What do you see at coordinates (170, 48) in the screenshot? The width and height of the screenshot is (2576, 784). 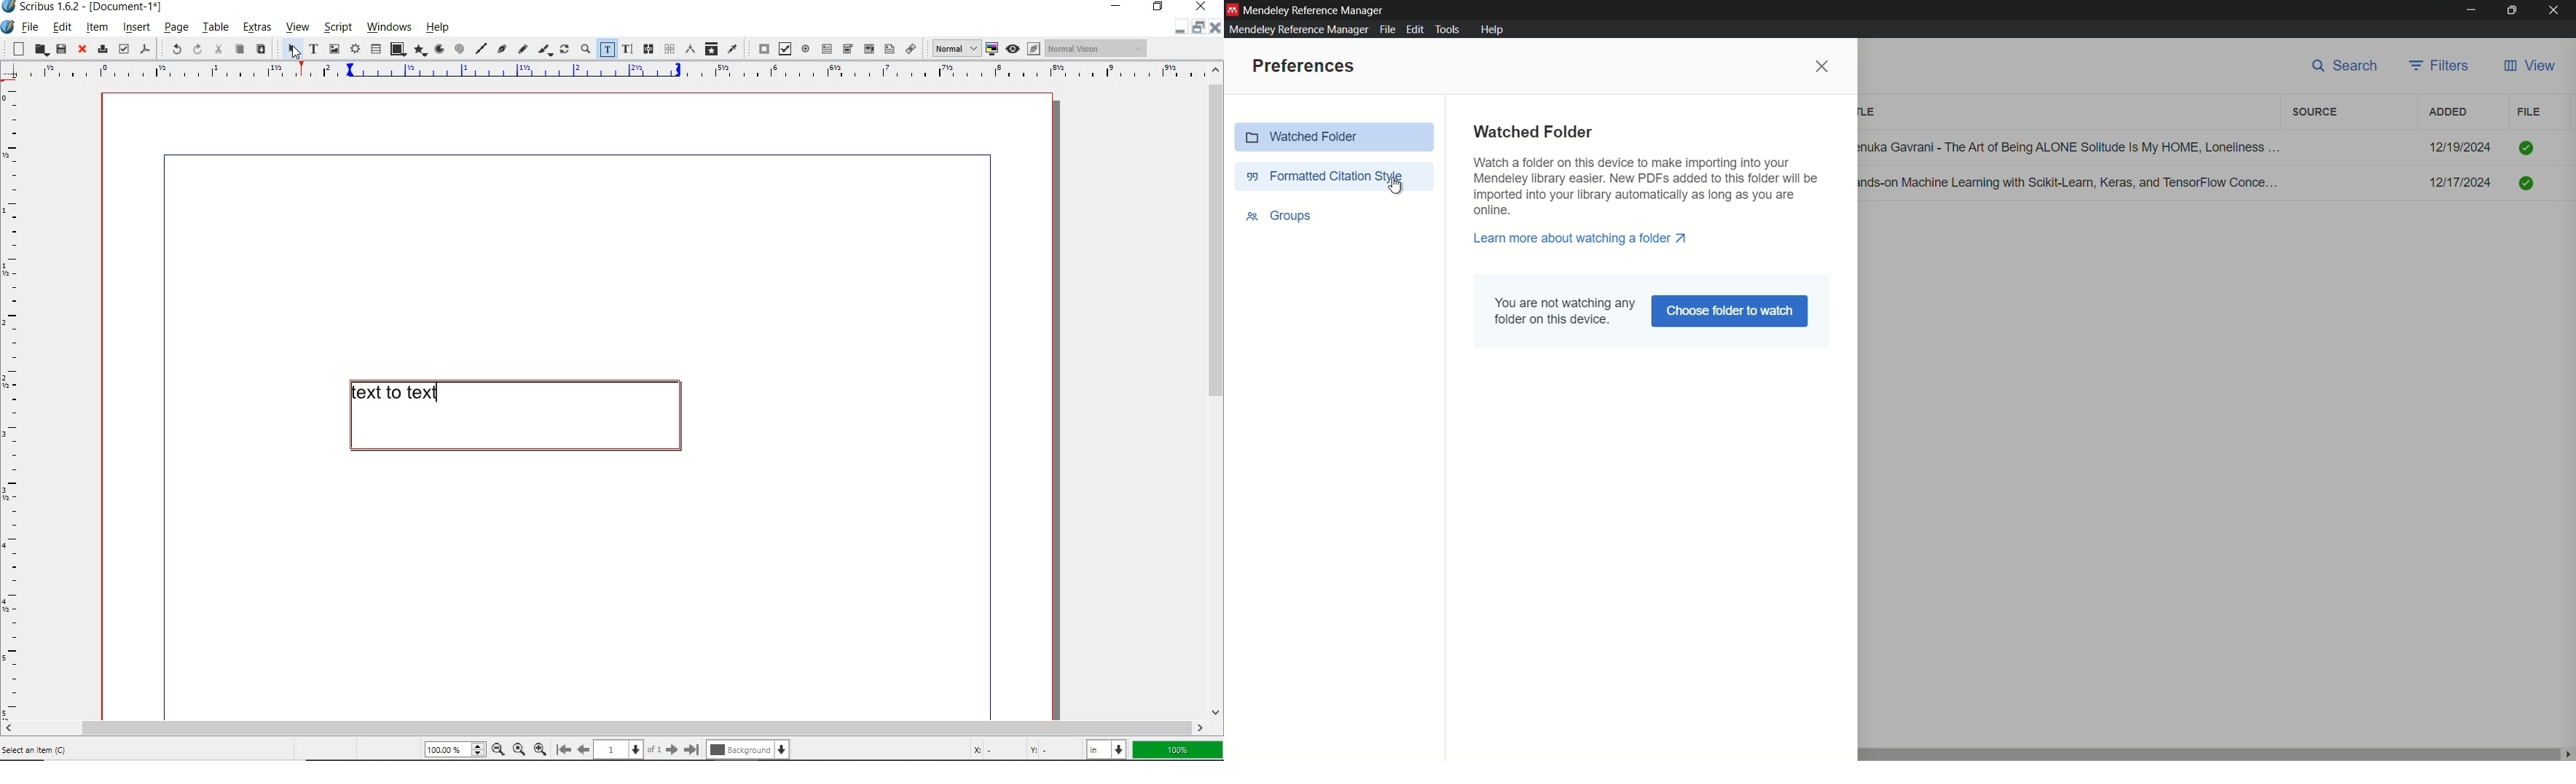 I see `undo` at bounding box center [170, 48].